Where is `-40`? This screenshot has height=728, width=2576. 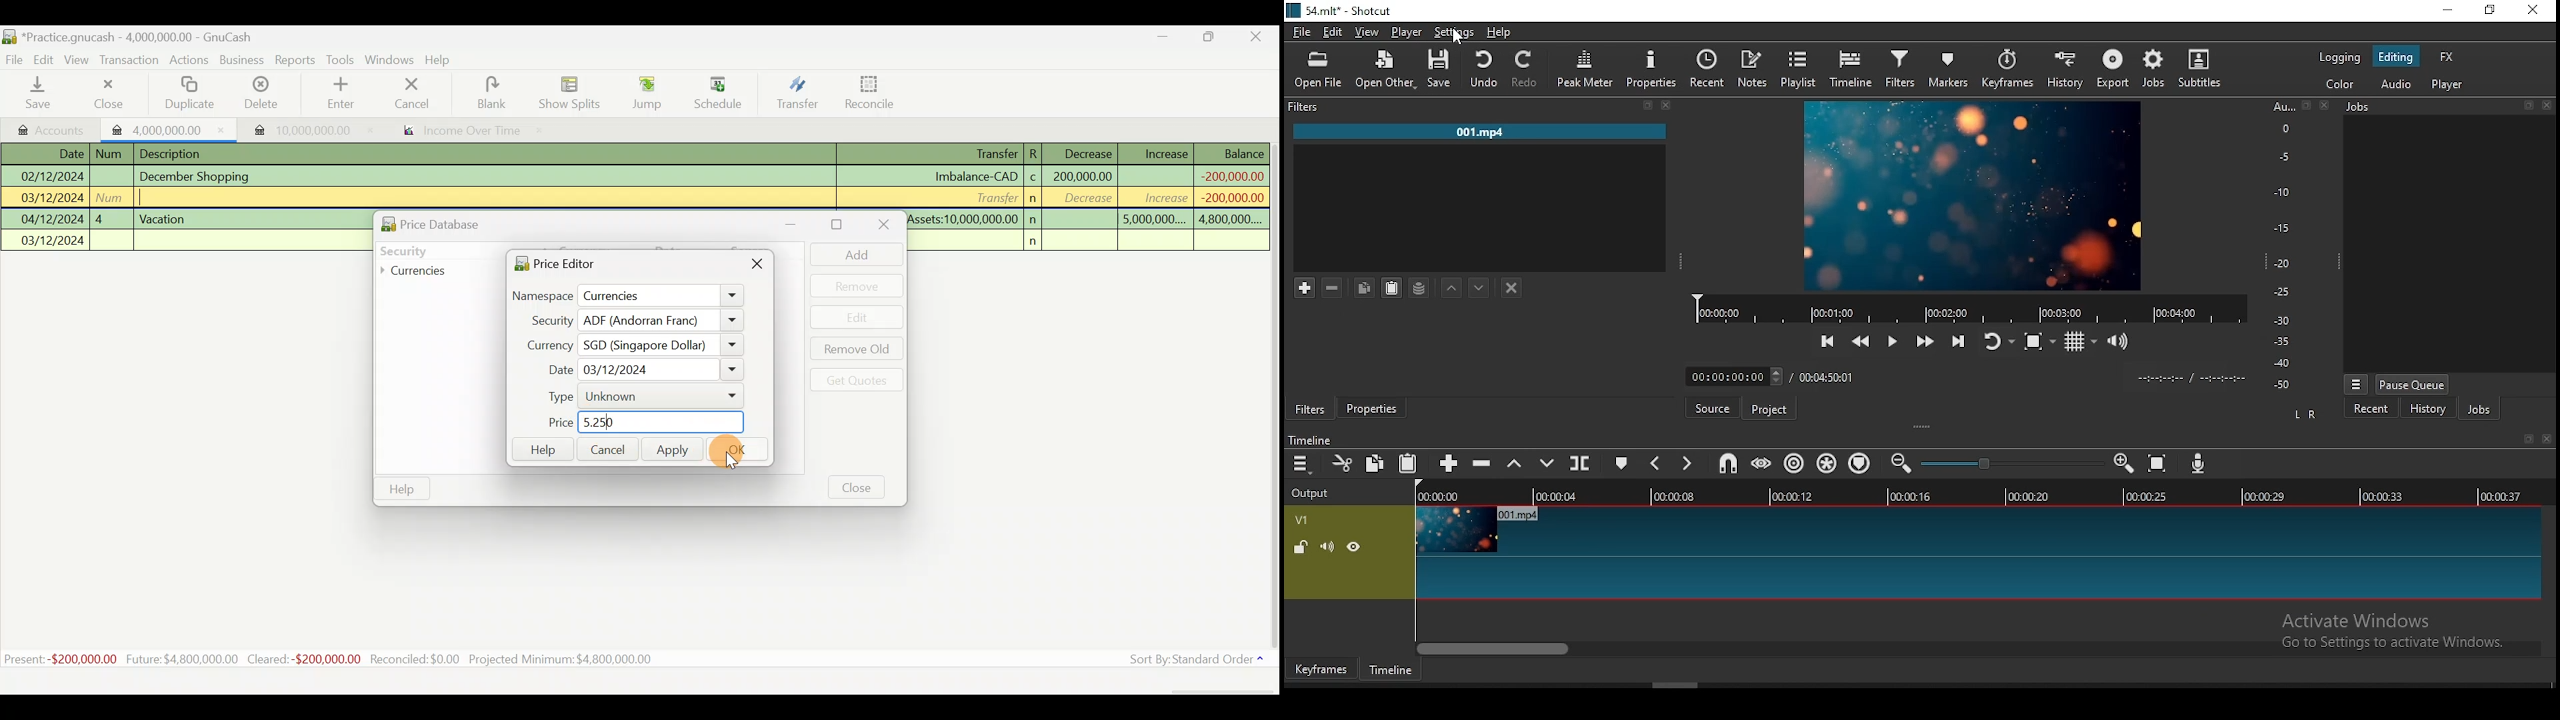 -40 is located at coordinates (2282, 363).